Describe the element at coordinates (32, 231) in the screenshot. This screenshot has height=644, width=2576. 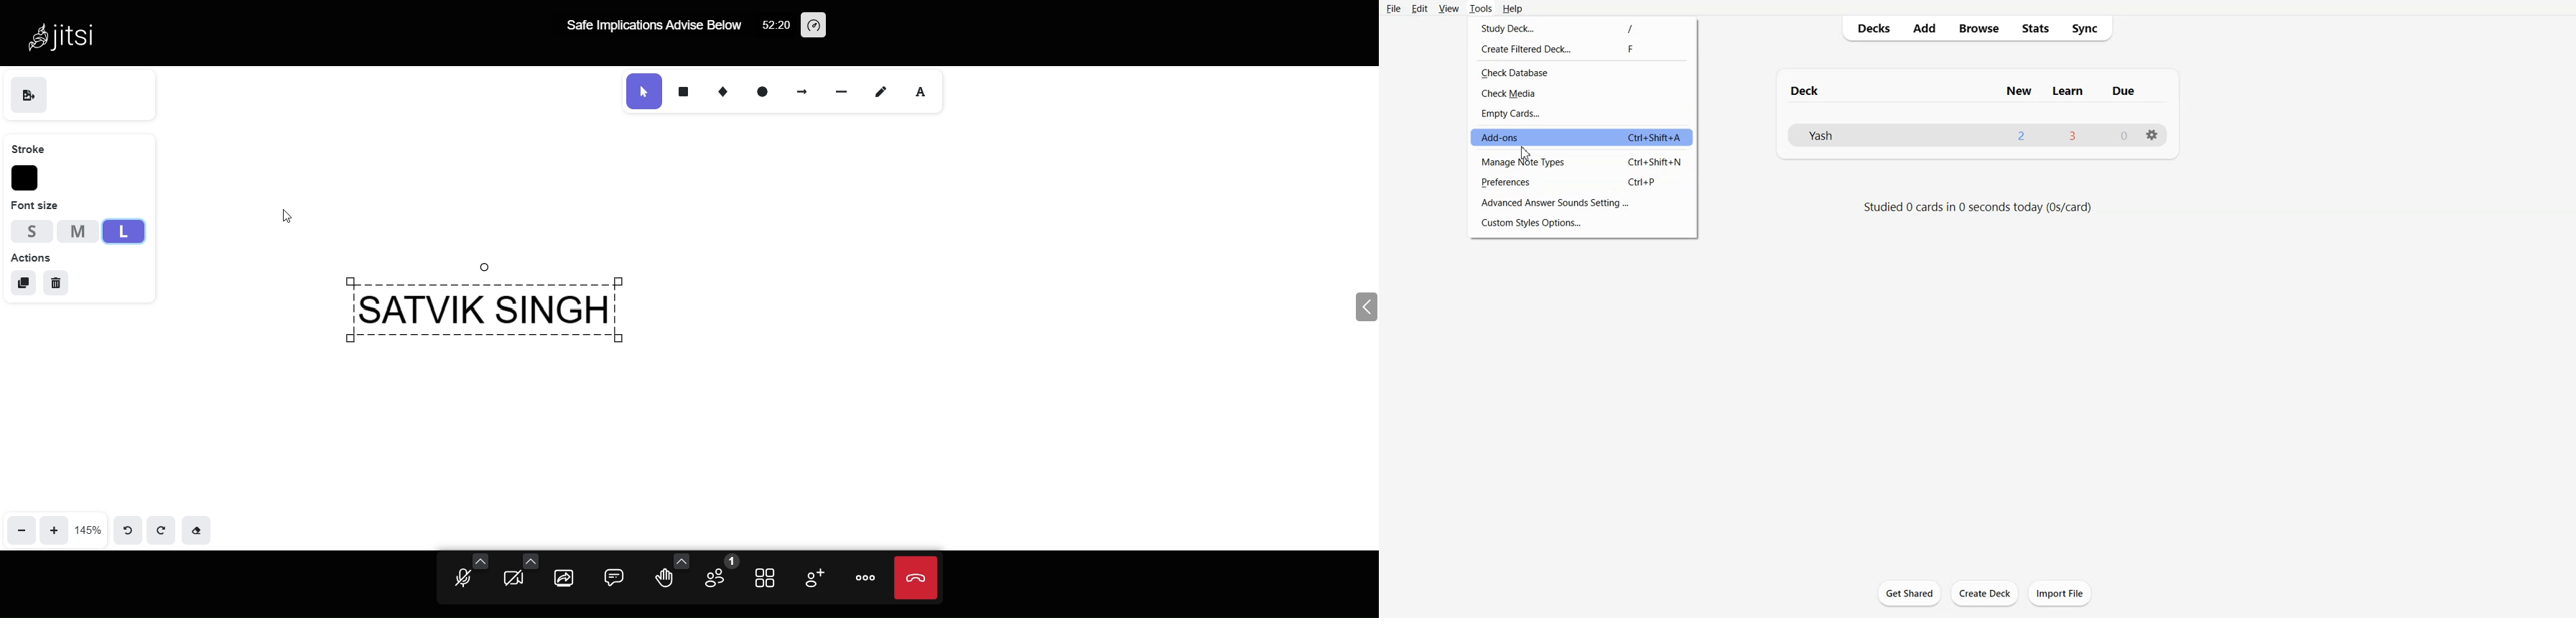
I see `small` at that location.